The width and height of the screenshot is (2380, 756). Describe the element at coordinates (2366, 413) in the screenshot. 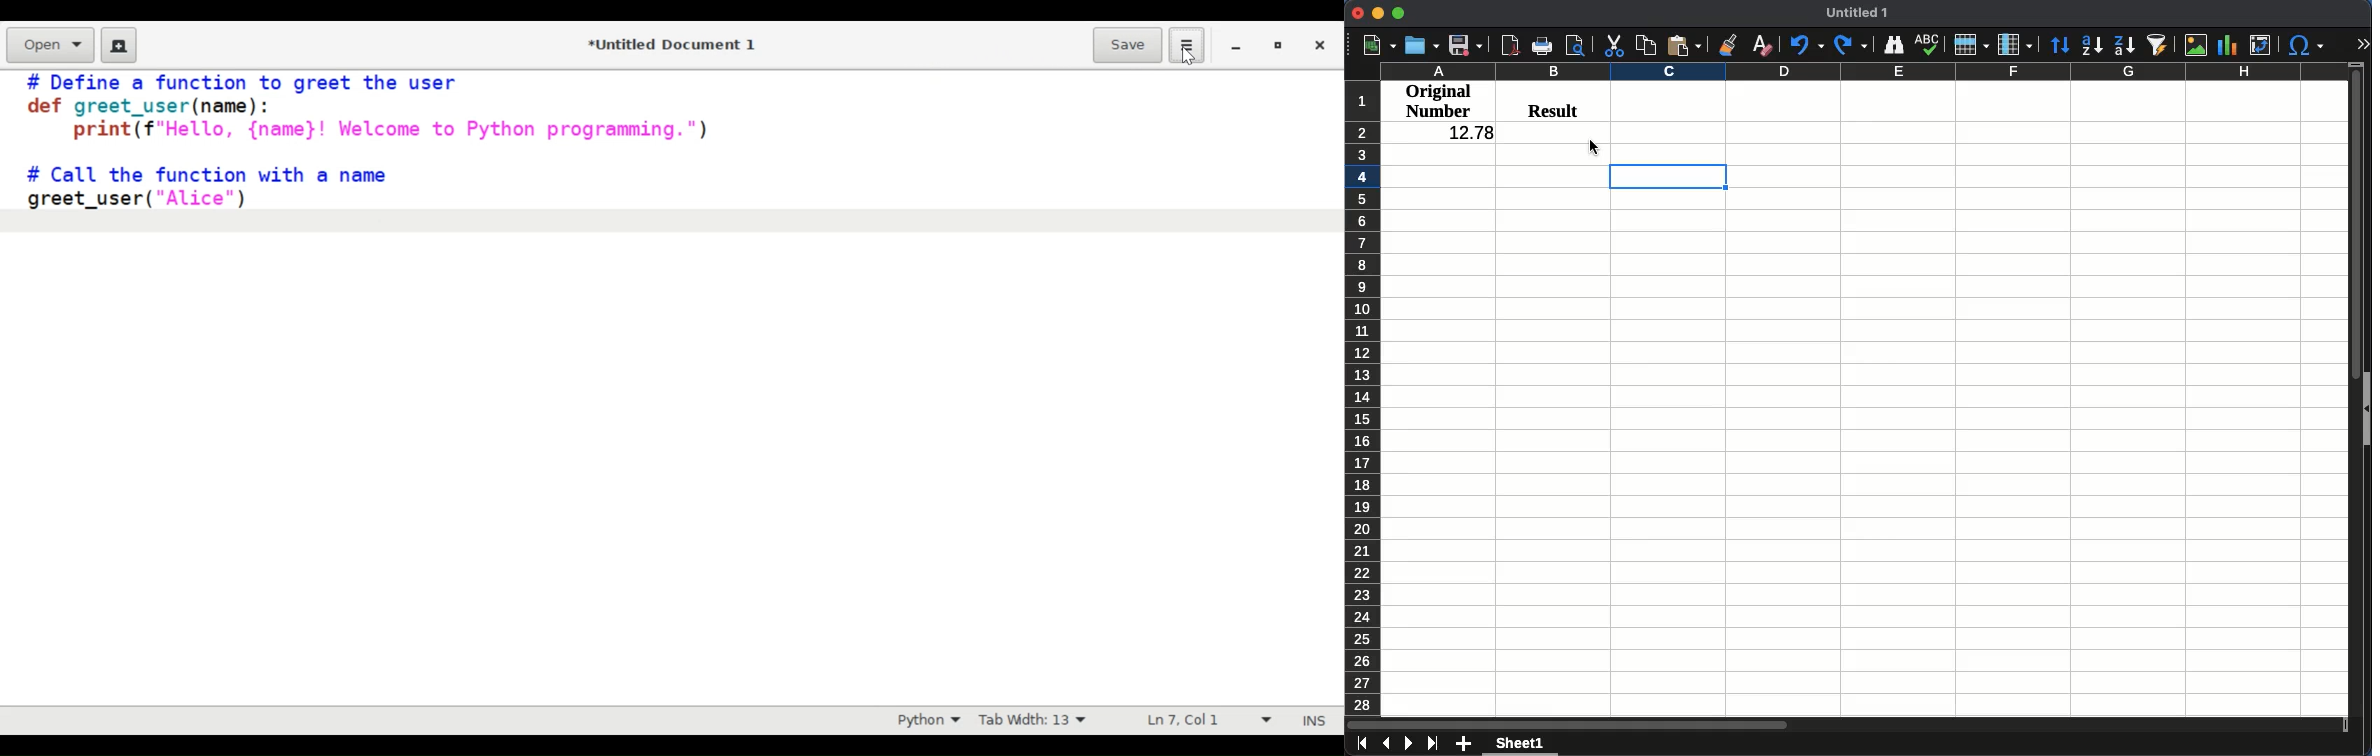

I see `show` at that location.